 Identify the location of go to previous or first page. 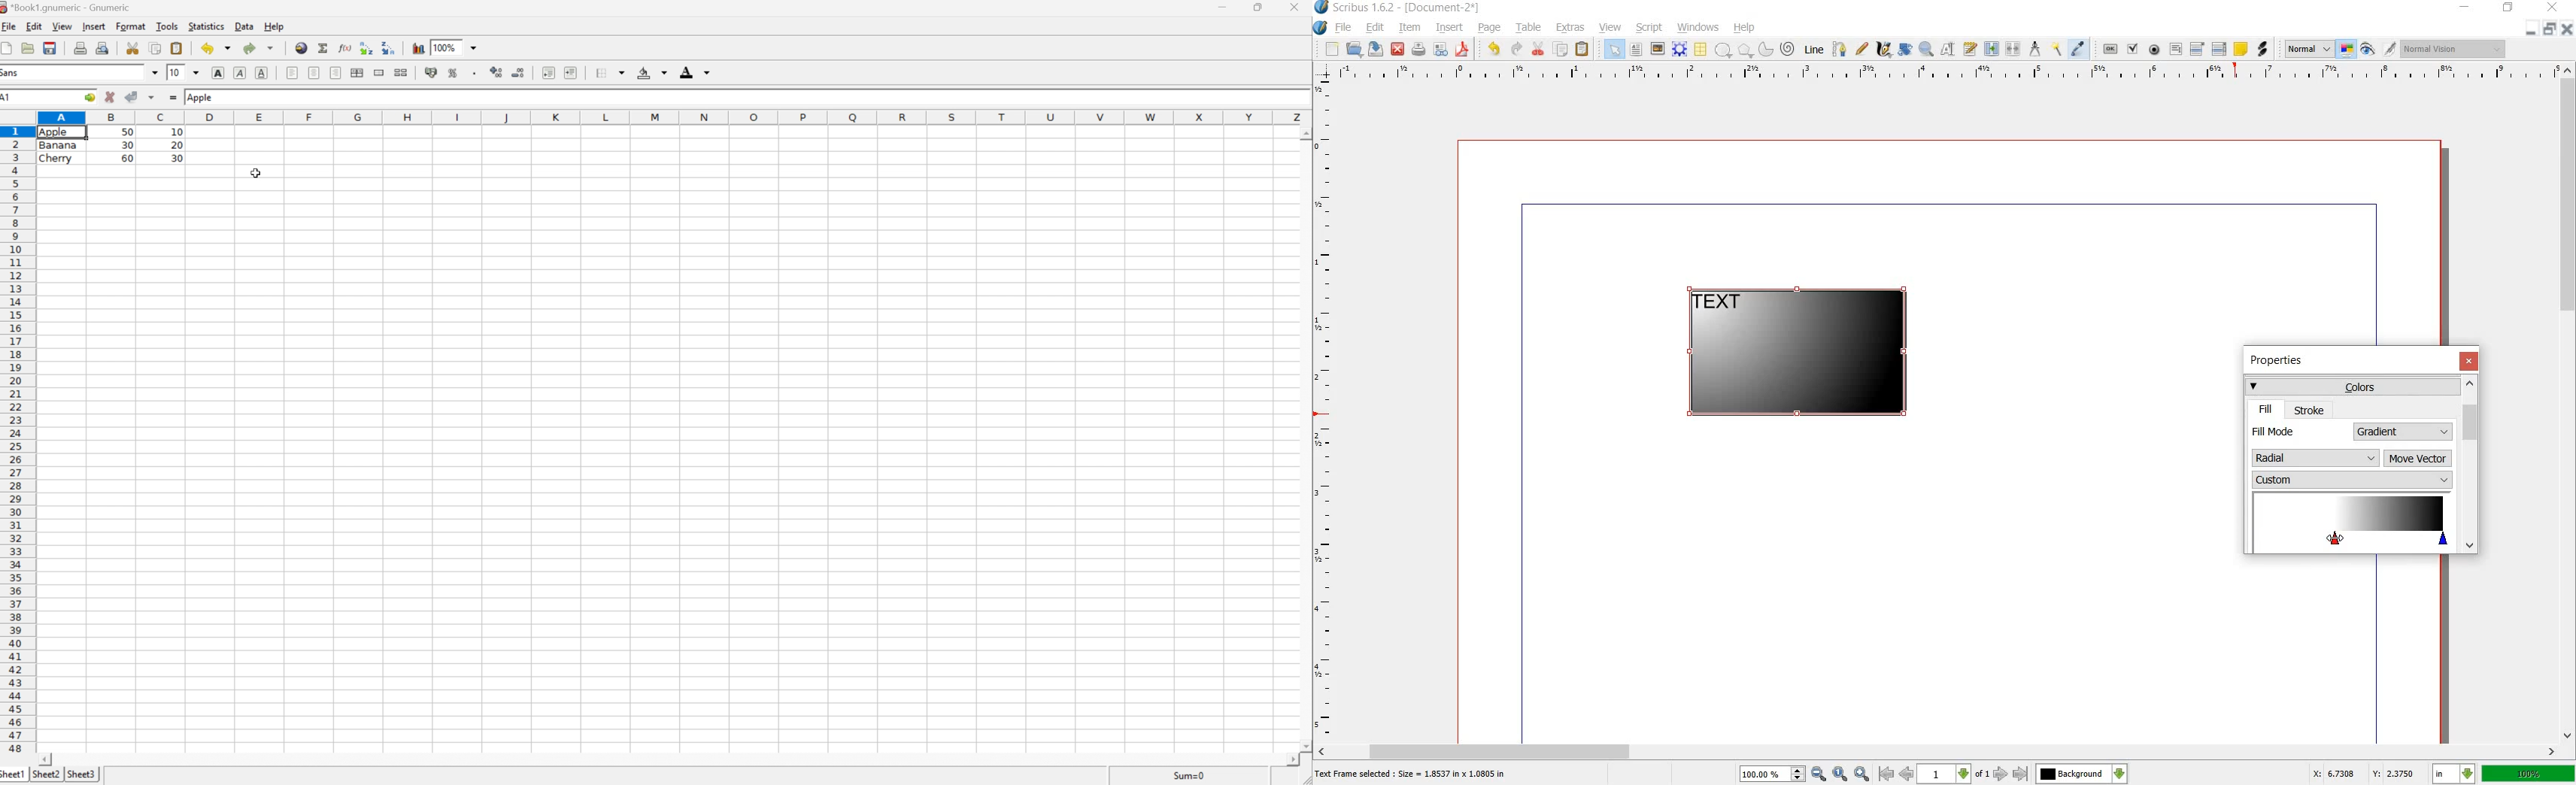
(1895, 774).